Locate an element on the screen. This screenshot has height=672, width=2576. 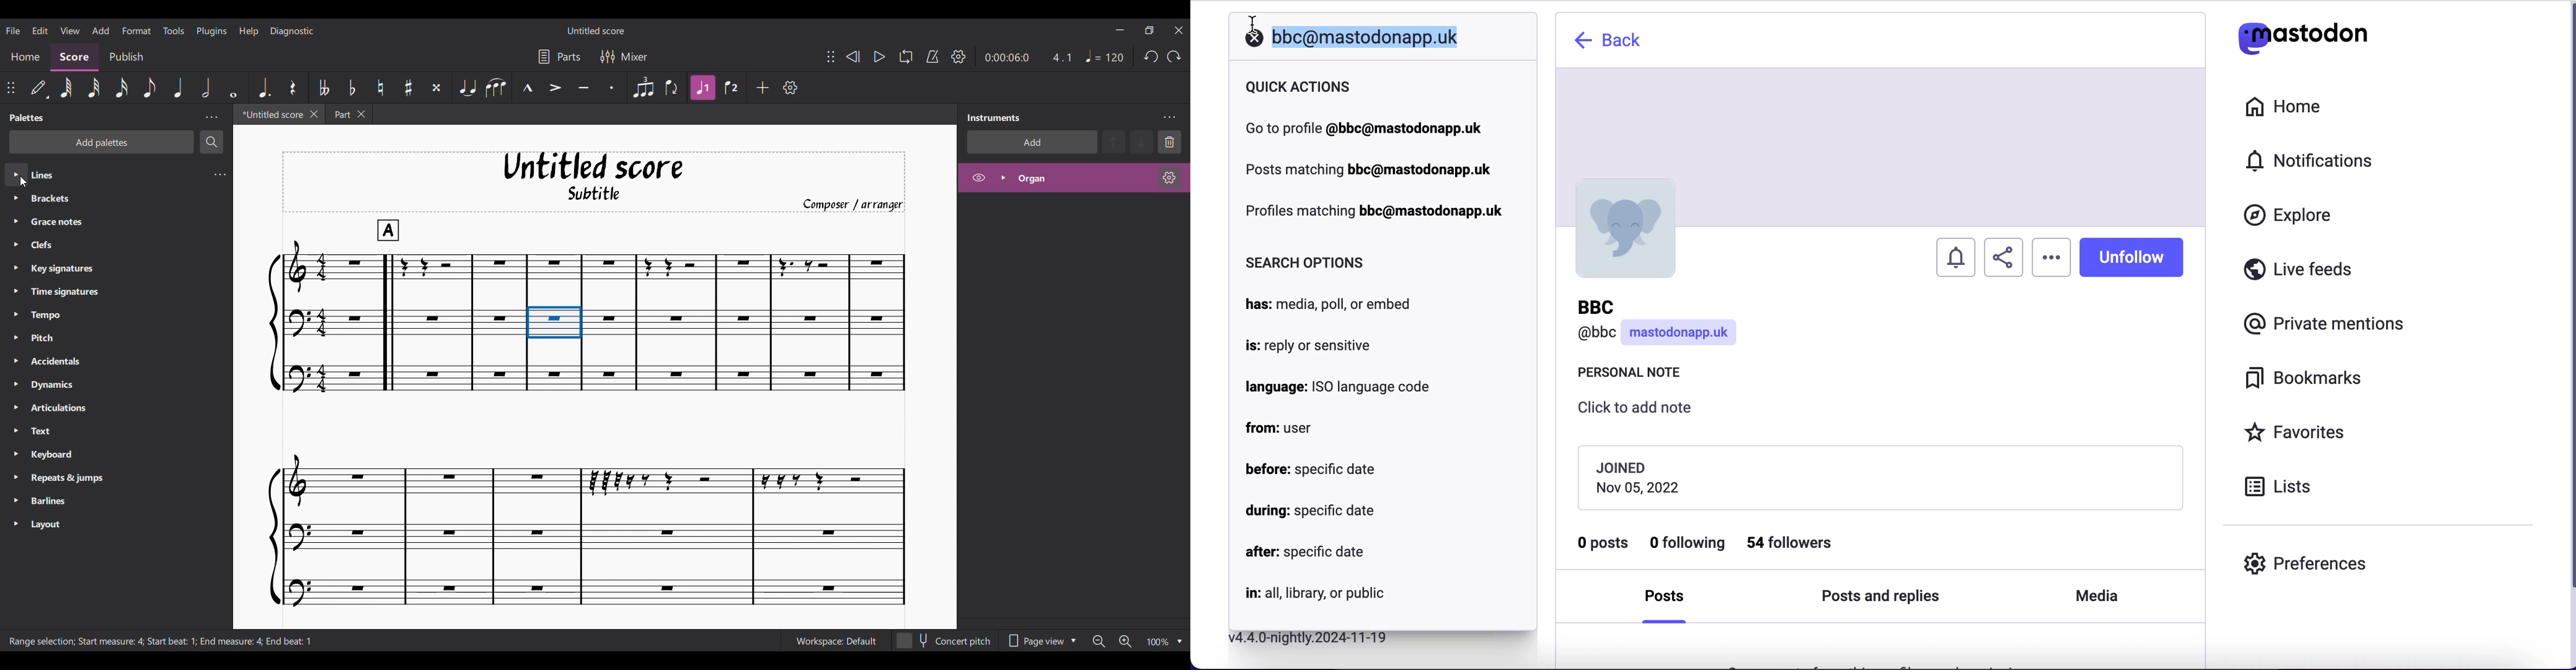
Current selection highlighted is located at coordinates (554, 323).